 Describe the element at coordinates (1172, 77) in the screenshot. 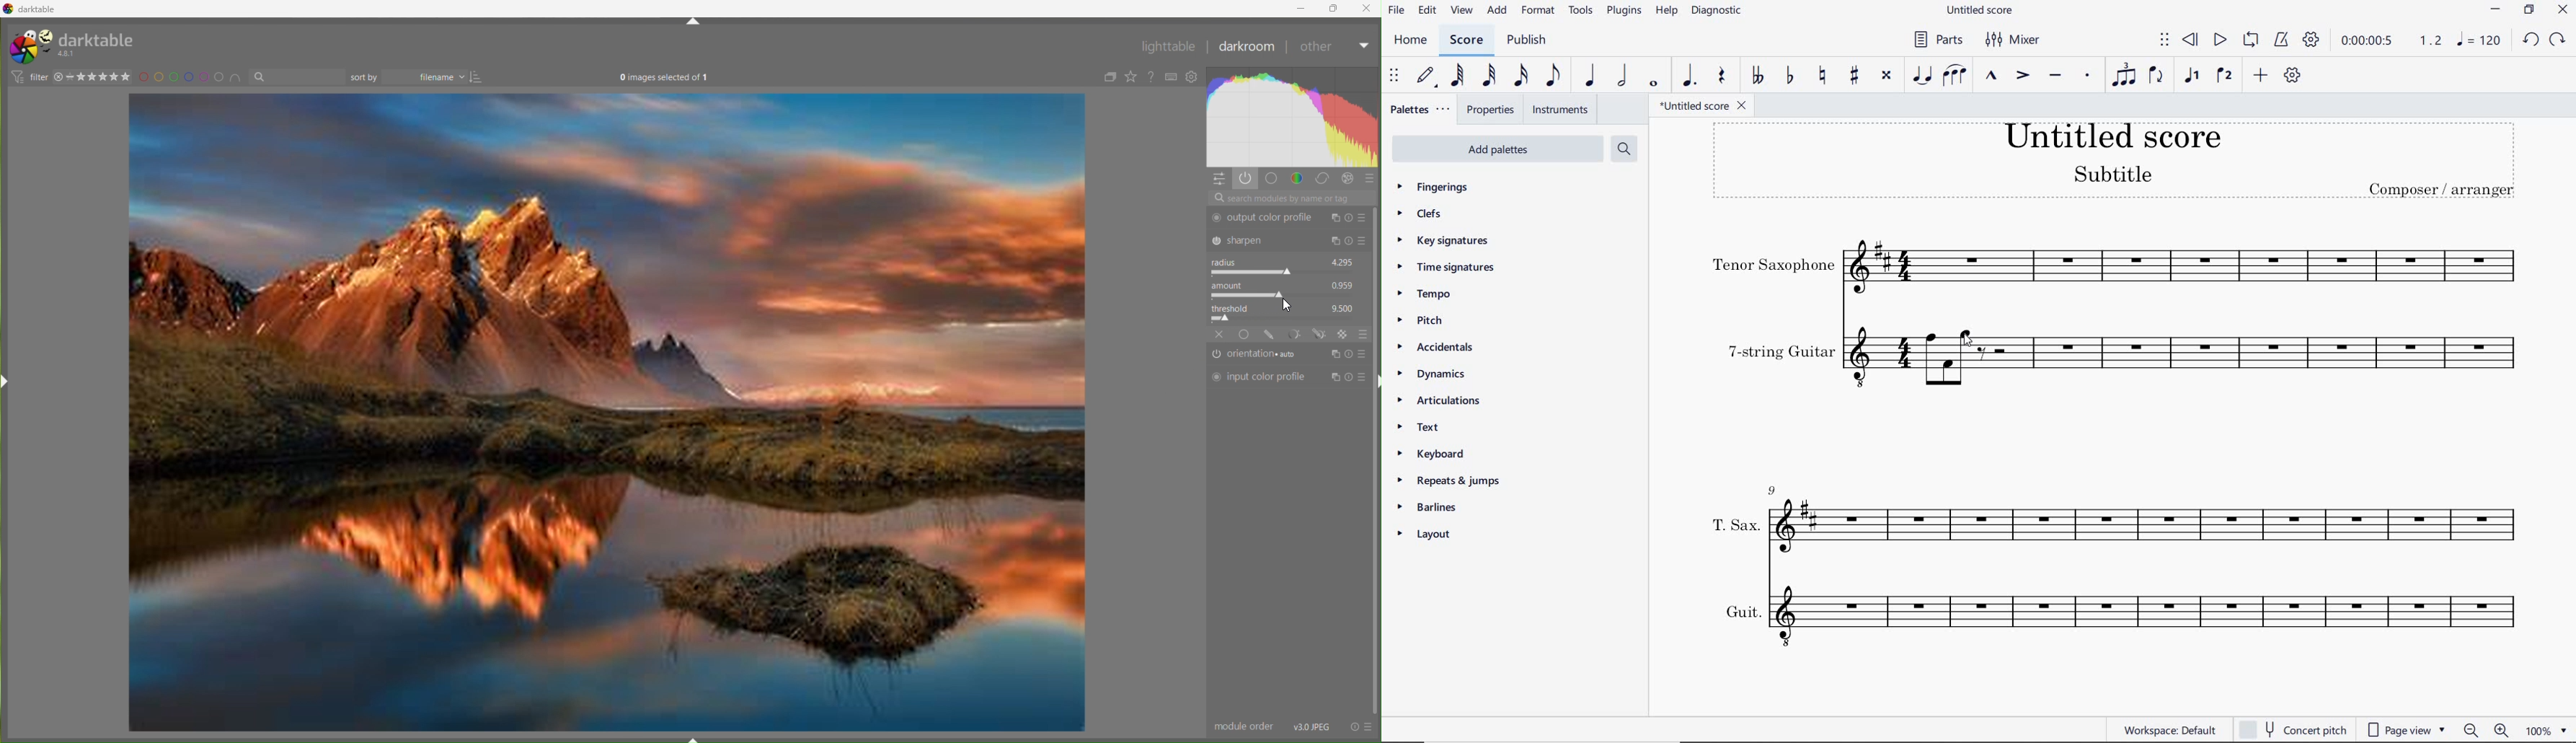

I see `shortcuts` at that location.